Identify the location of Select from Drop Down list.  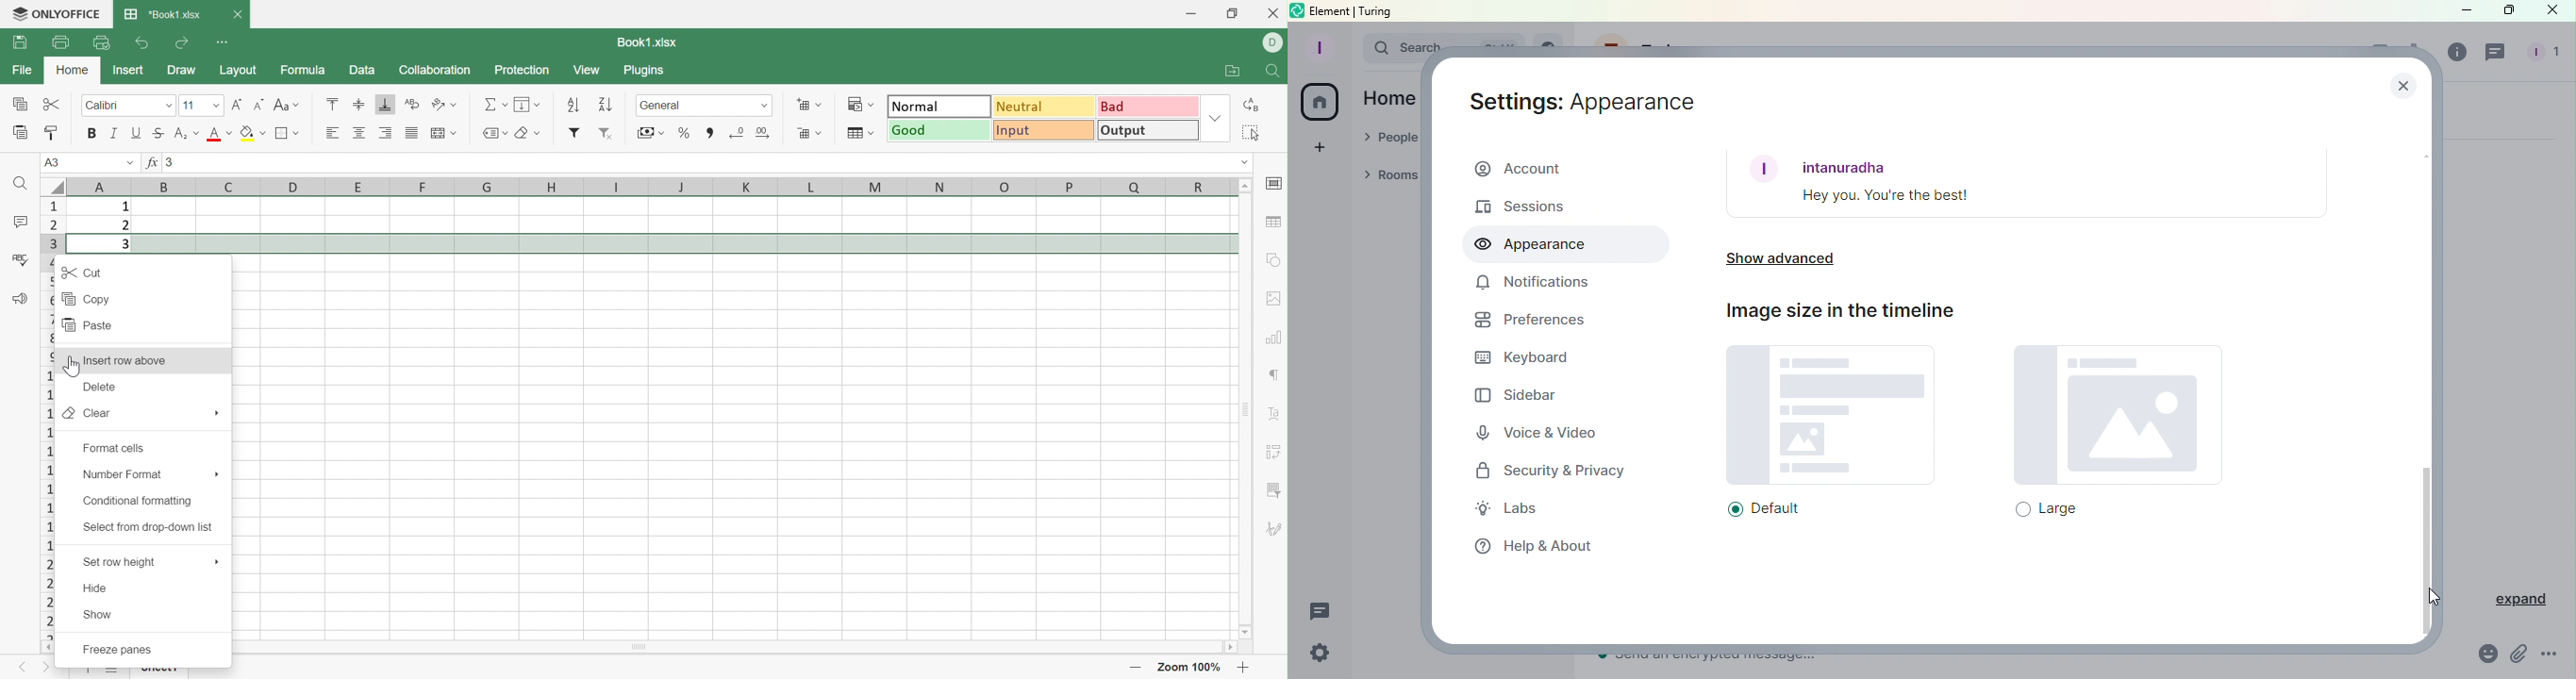
(148, 526).